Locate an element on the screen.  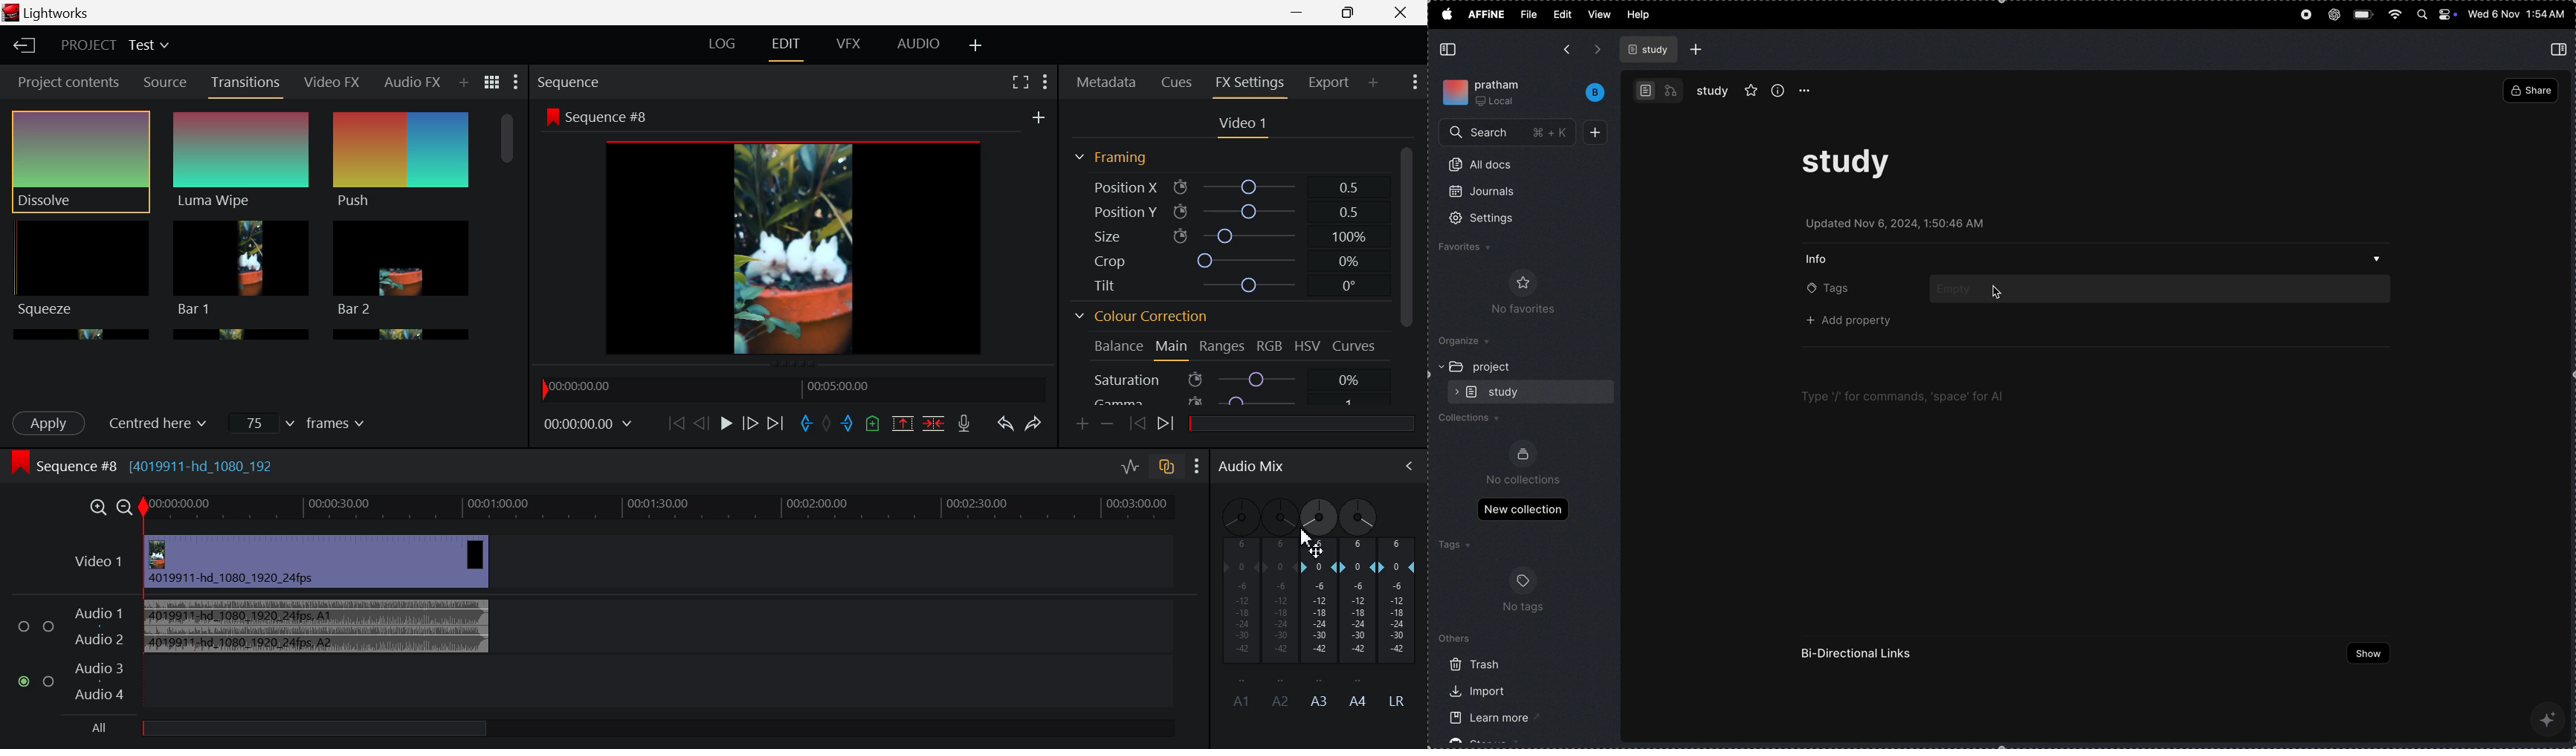
Back to Homepage is located at coordinates (22, 43).